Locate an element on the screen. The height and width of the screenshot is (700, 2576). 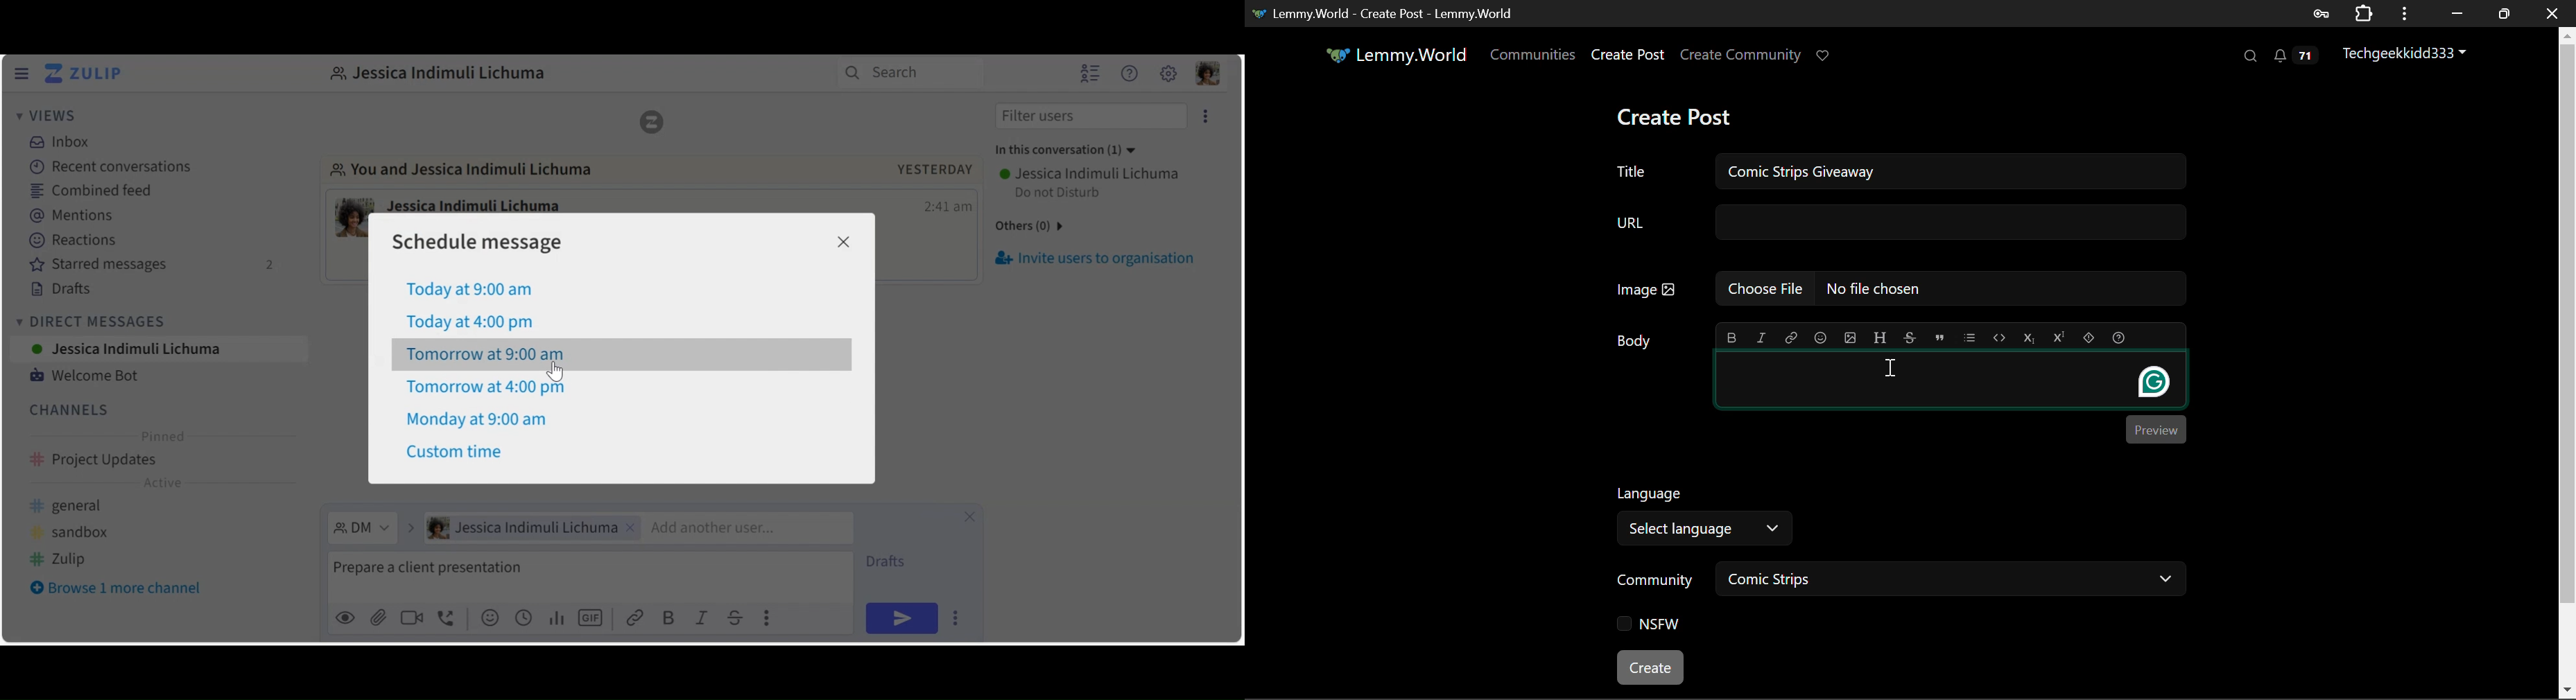
Close is located at coordinates (846, 240).